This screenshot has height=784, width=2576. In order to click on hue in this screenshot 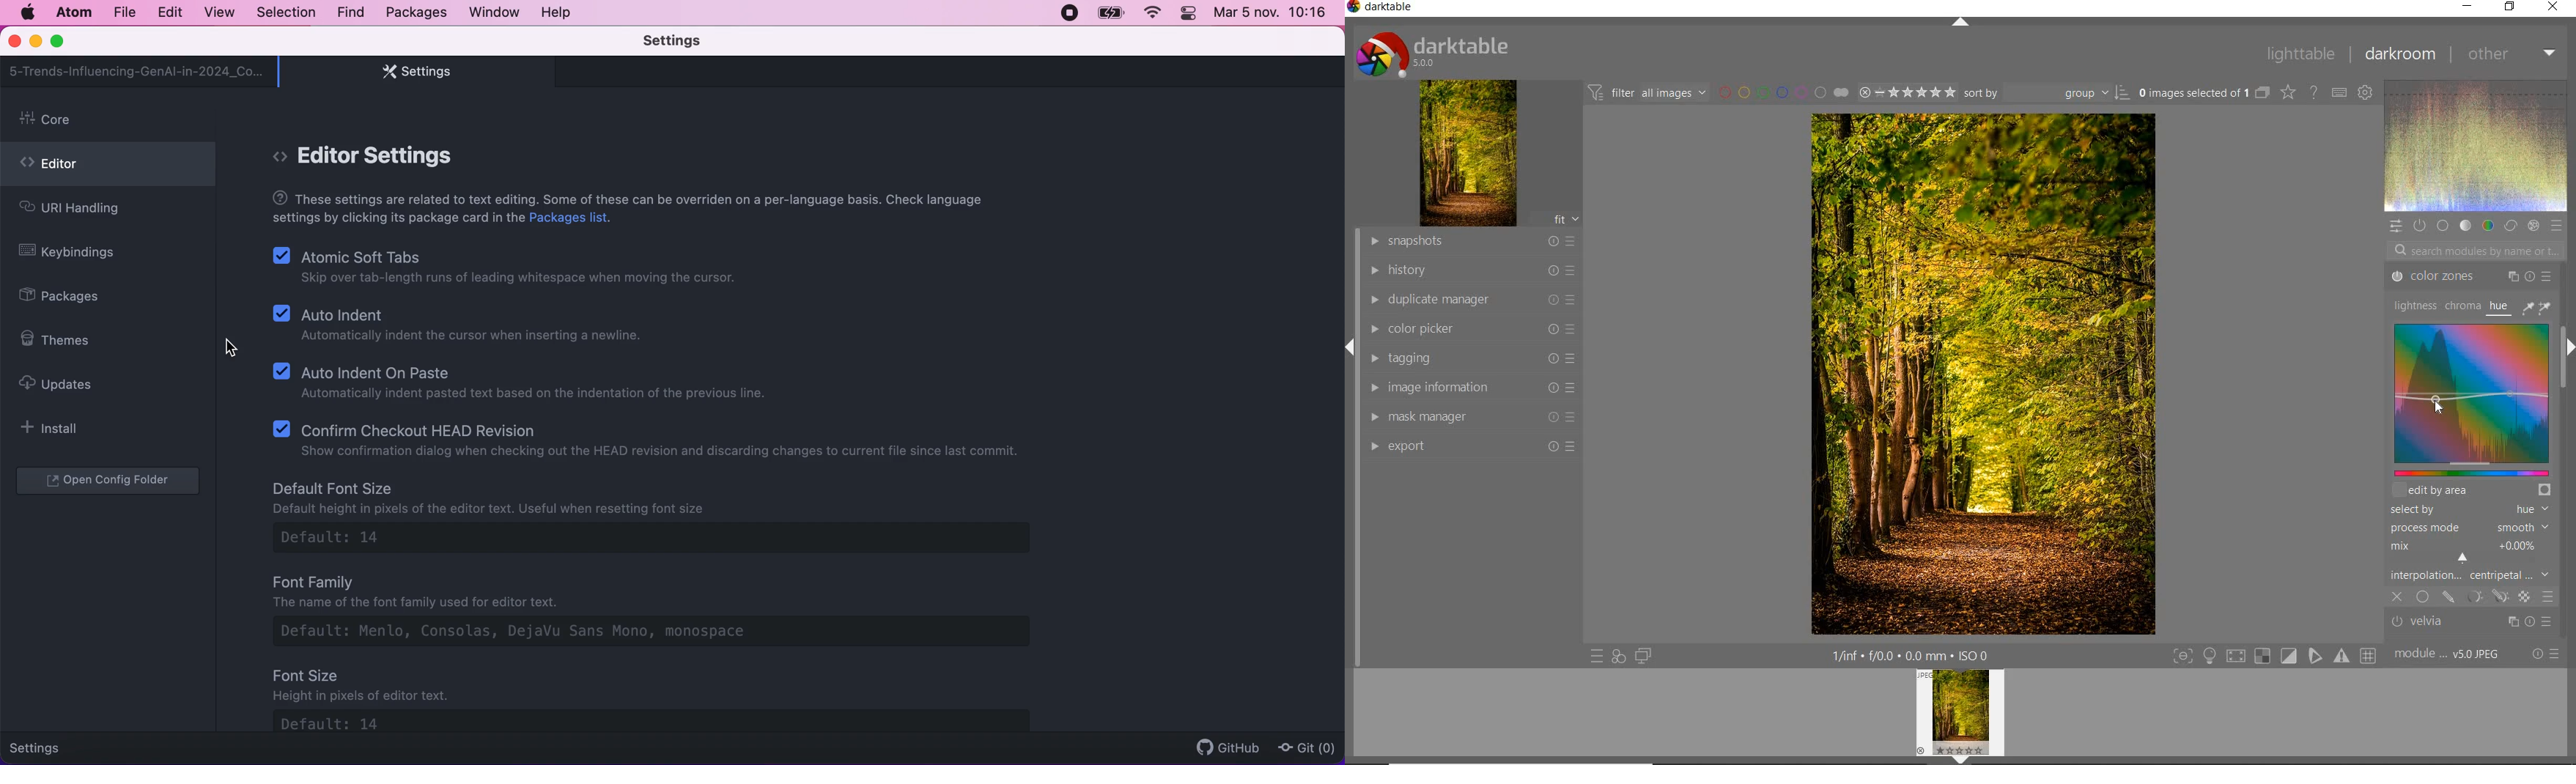, I will do `click(2500, 306)`.